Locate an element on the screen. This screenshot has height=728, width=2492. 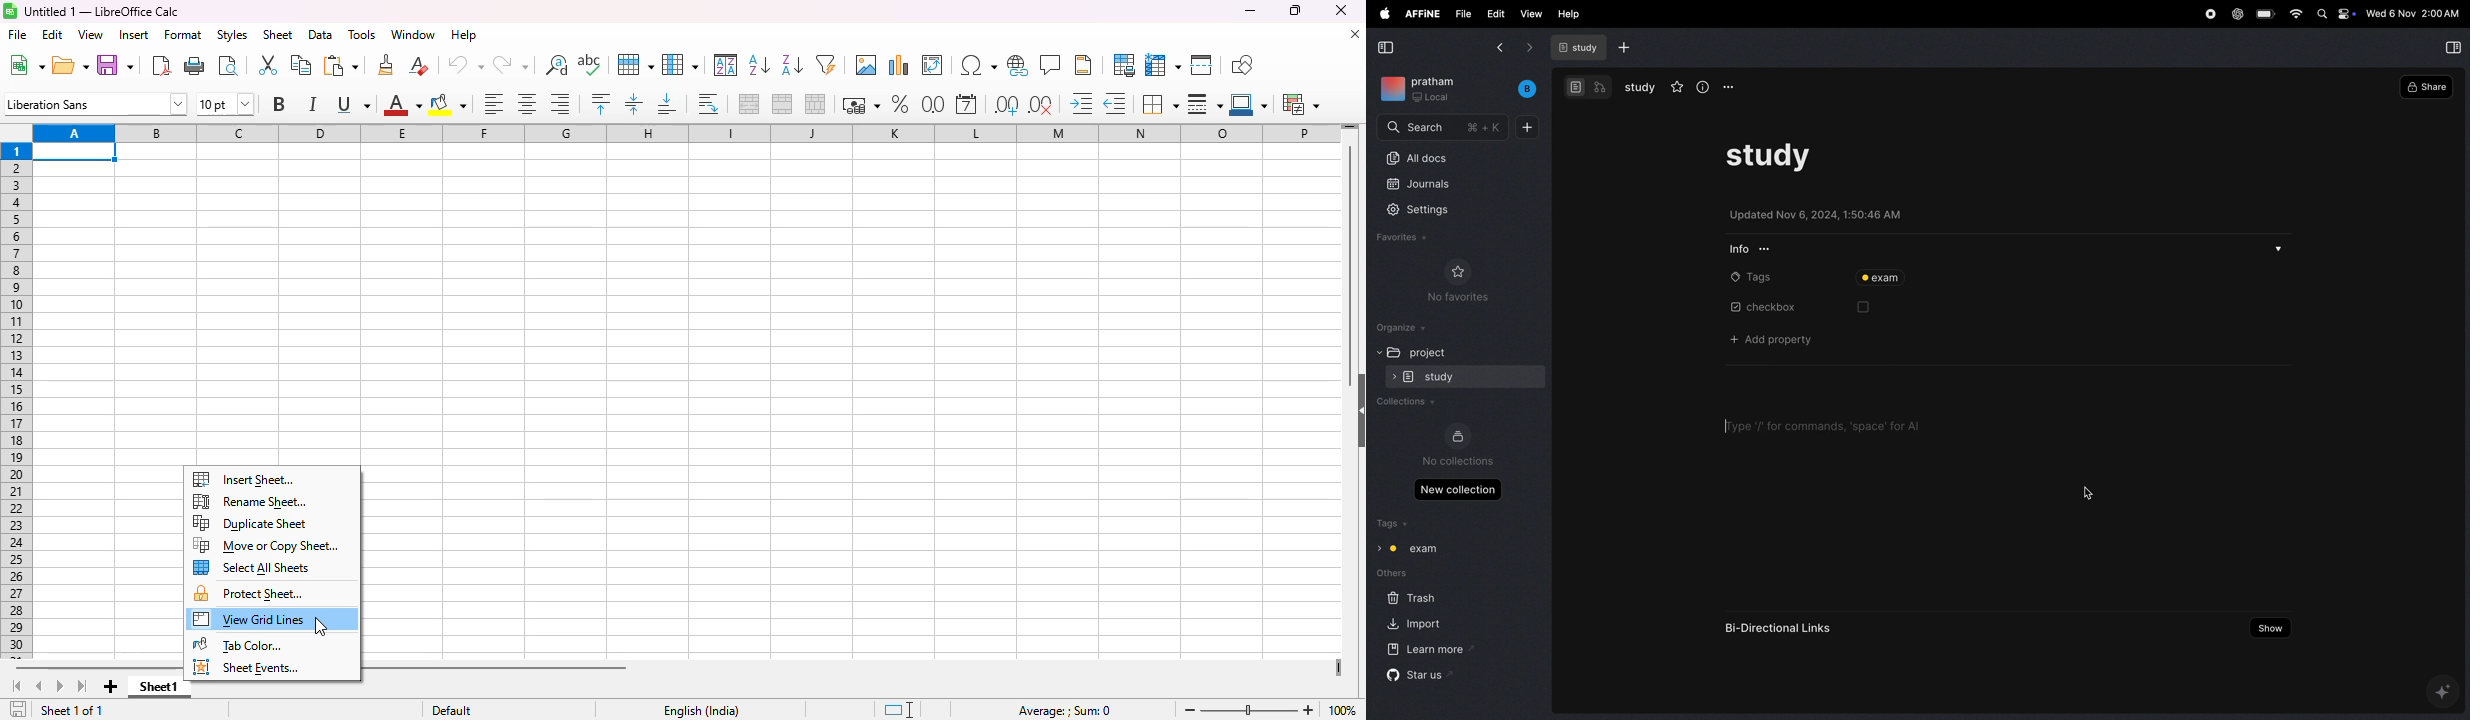
add decimal is located at coordinates (1007, 104).